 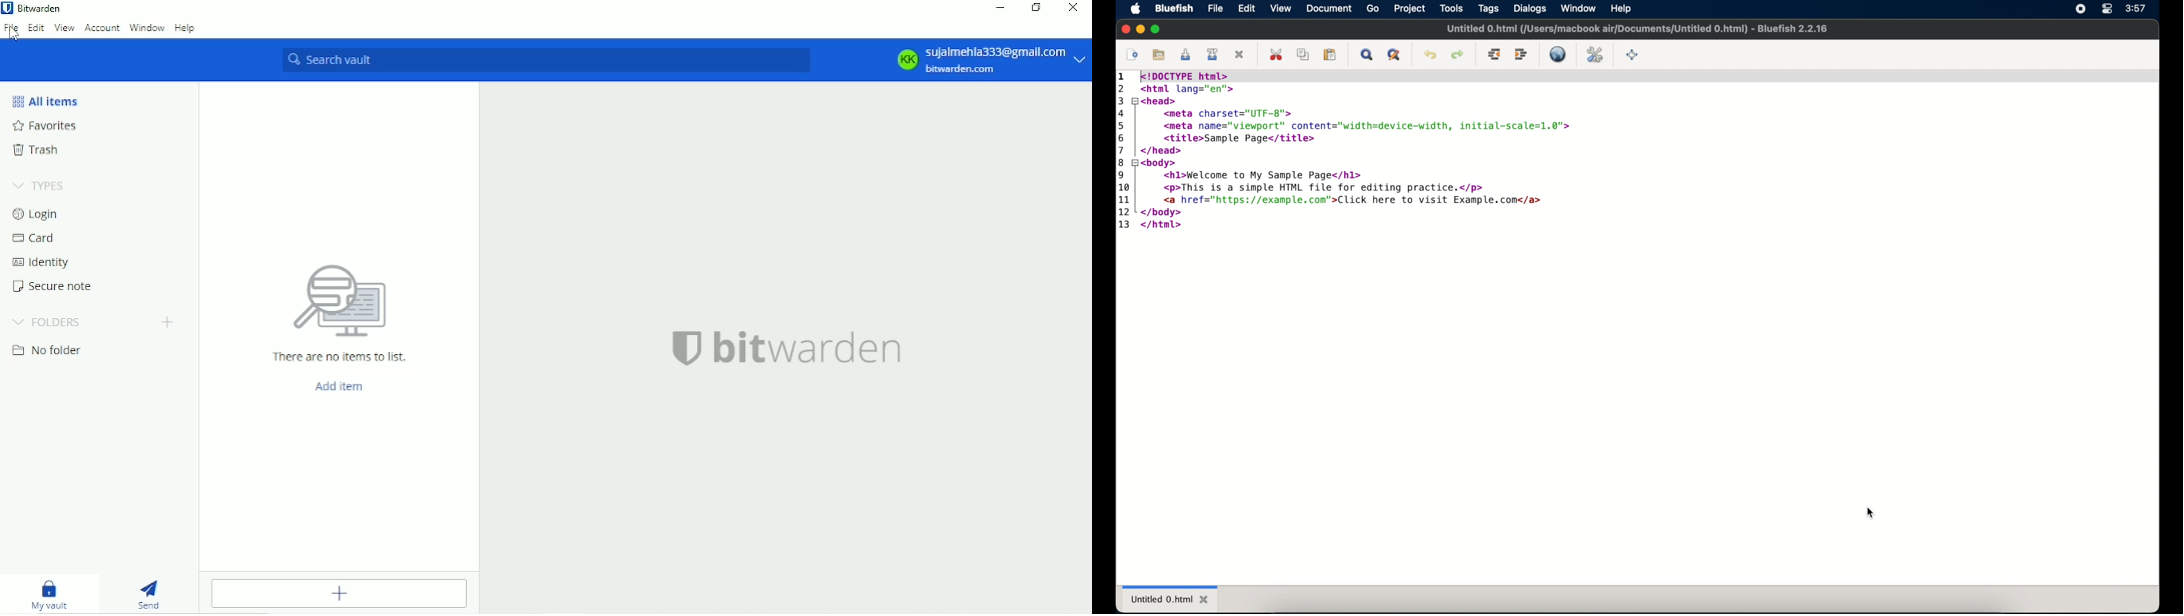 I want to click on preview in browser, so click(x=1559, y=54).